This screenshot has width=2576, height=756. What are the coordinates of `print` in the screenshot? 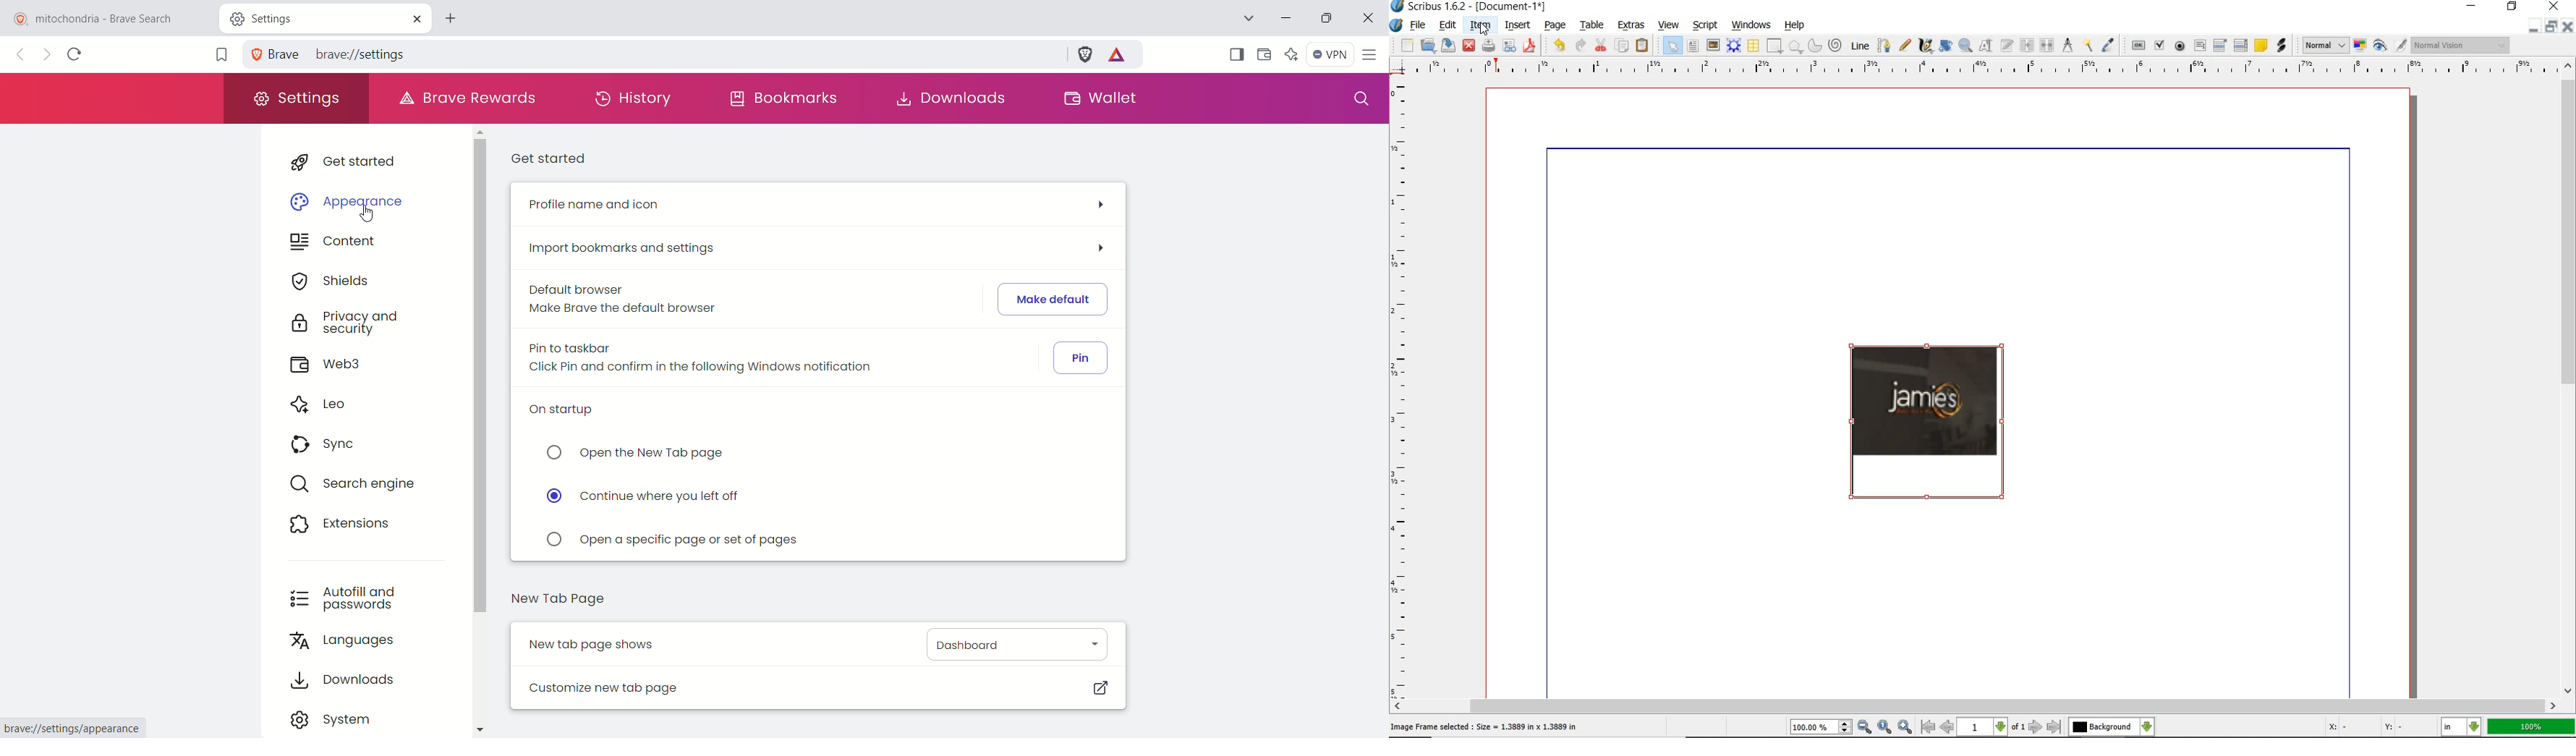 It's located at (1488, 45).